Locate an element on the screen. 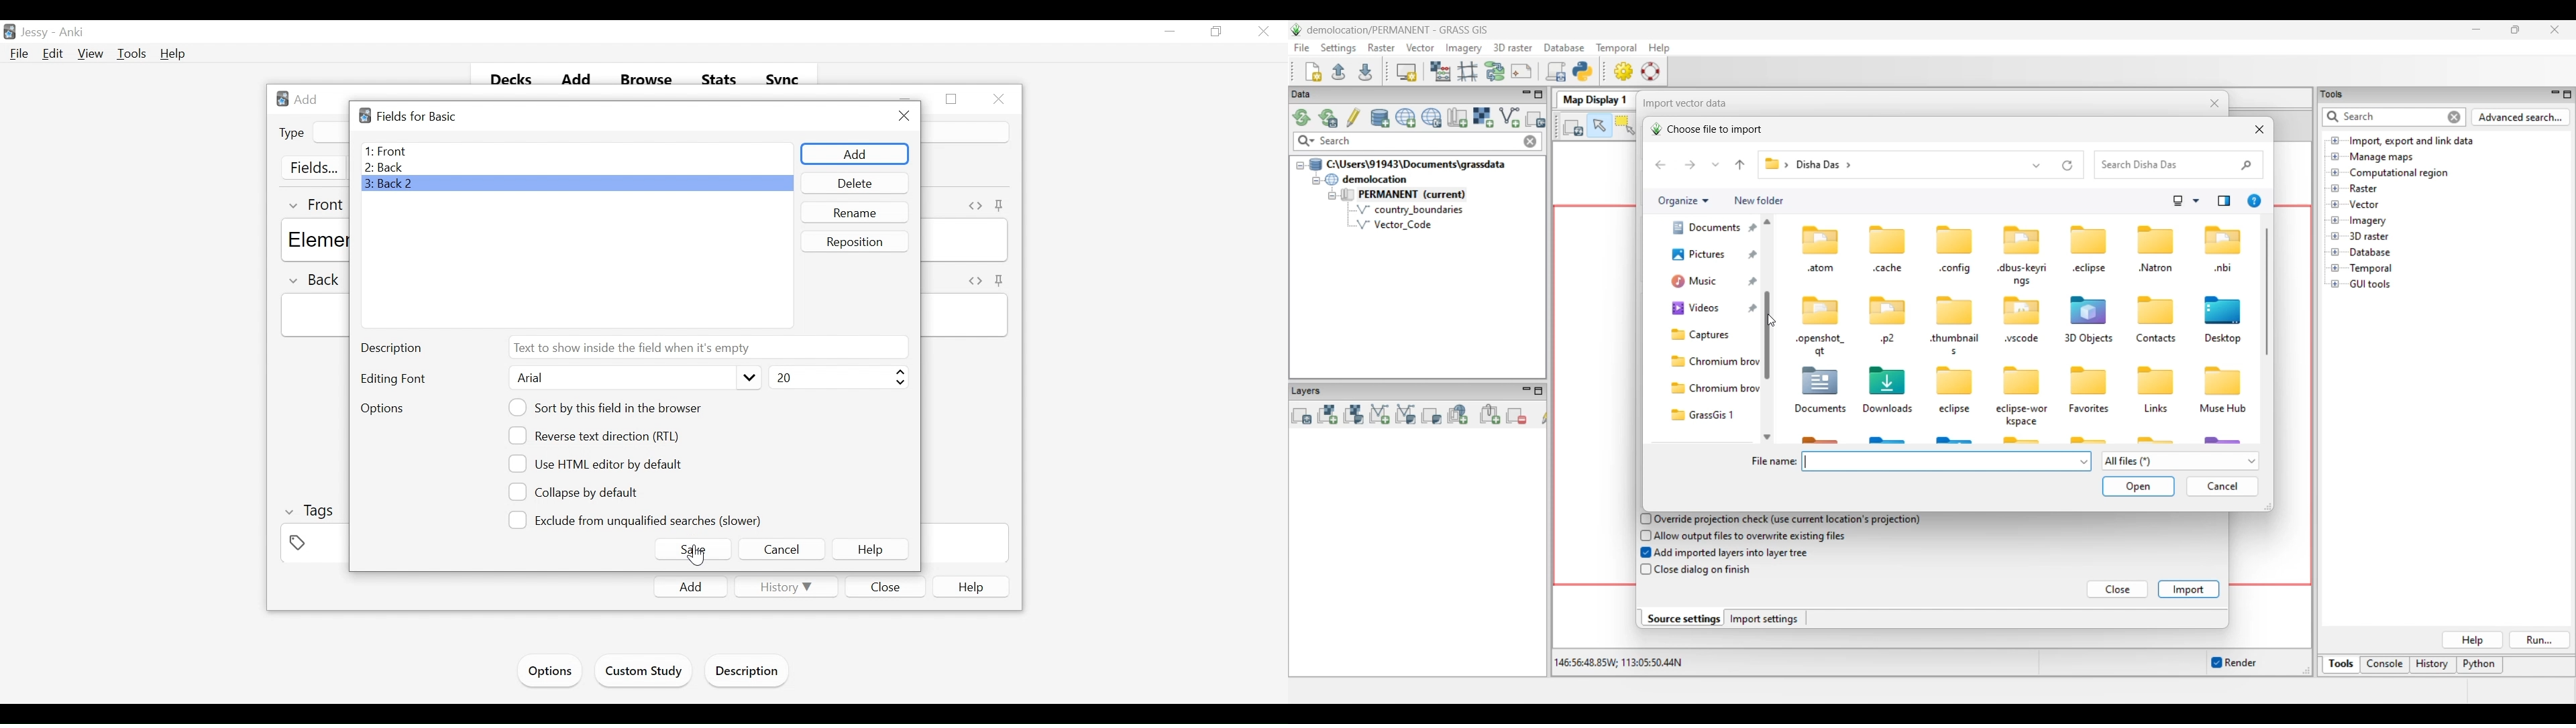  thumbnail. s is located at coordinates (1953, 345).